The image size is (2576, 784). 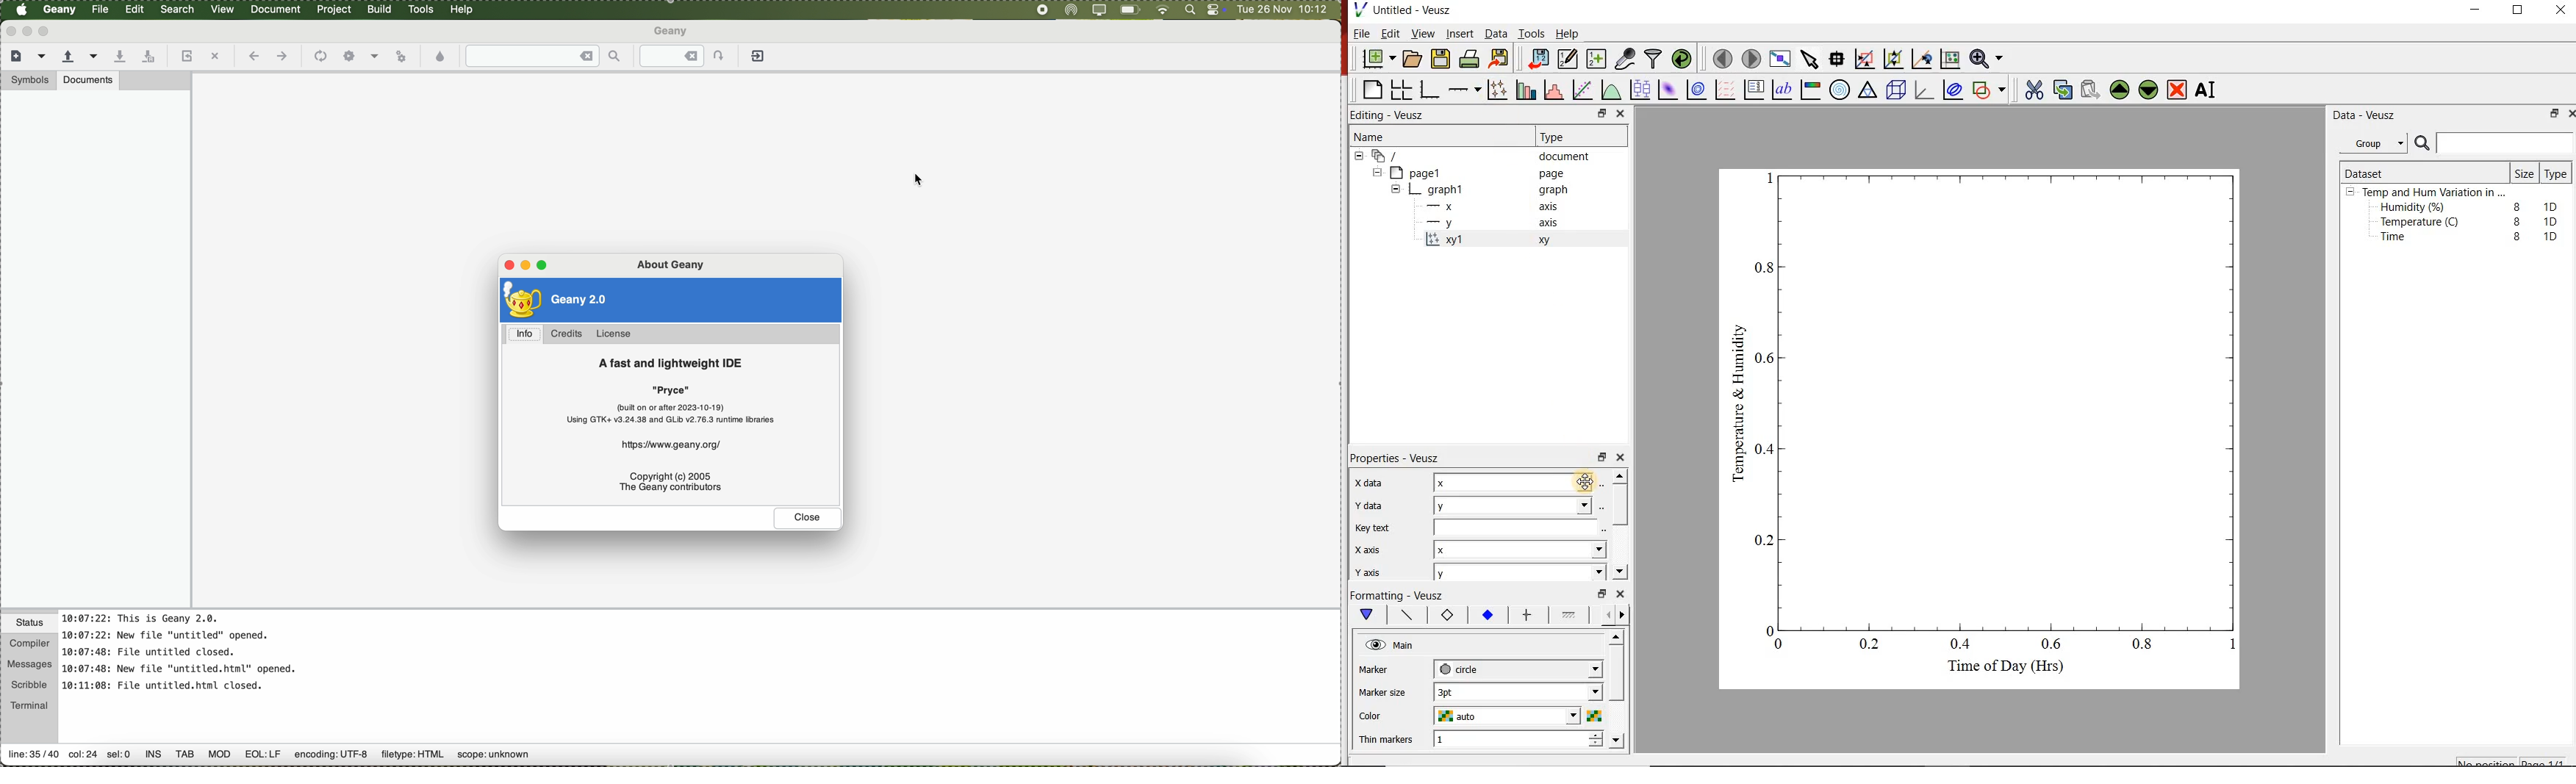 What do you see at coordinates (1463, 691) in the screenshot?
I see `3pt` at bounding box center [1463, 691].